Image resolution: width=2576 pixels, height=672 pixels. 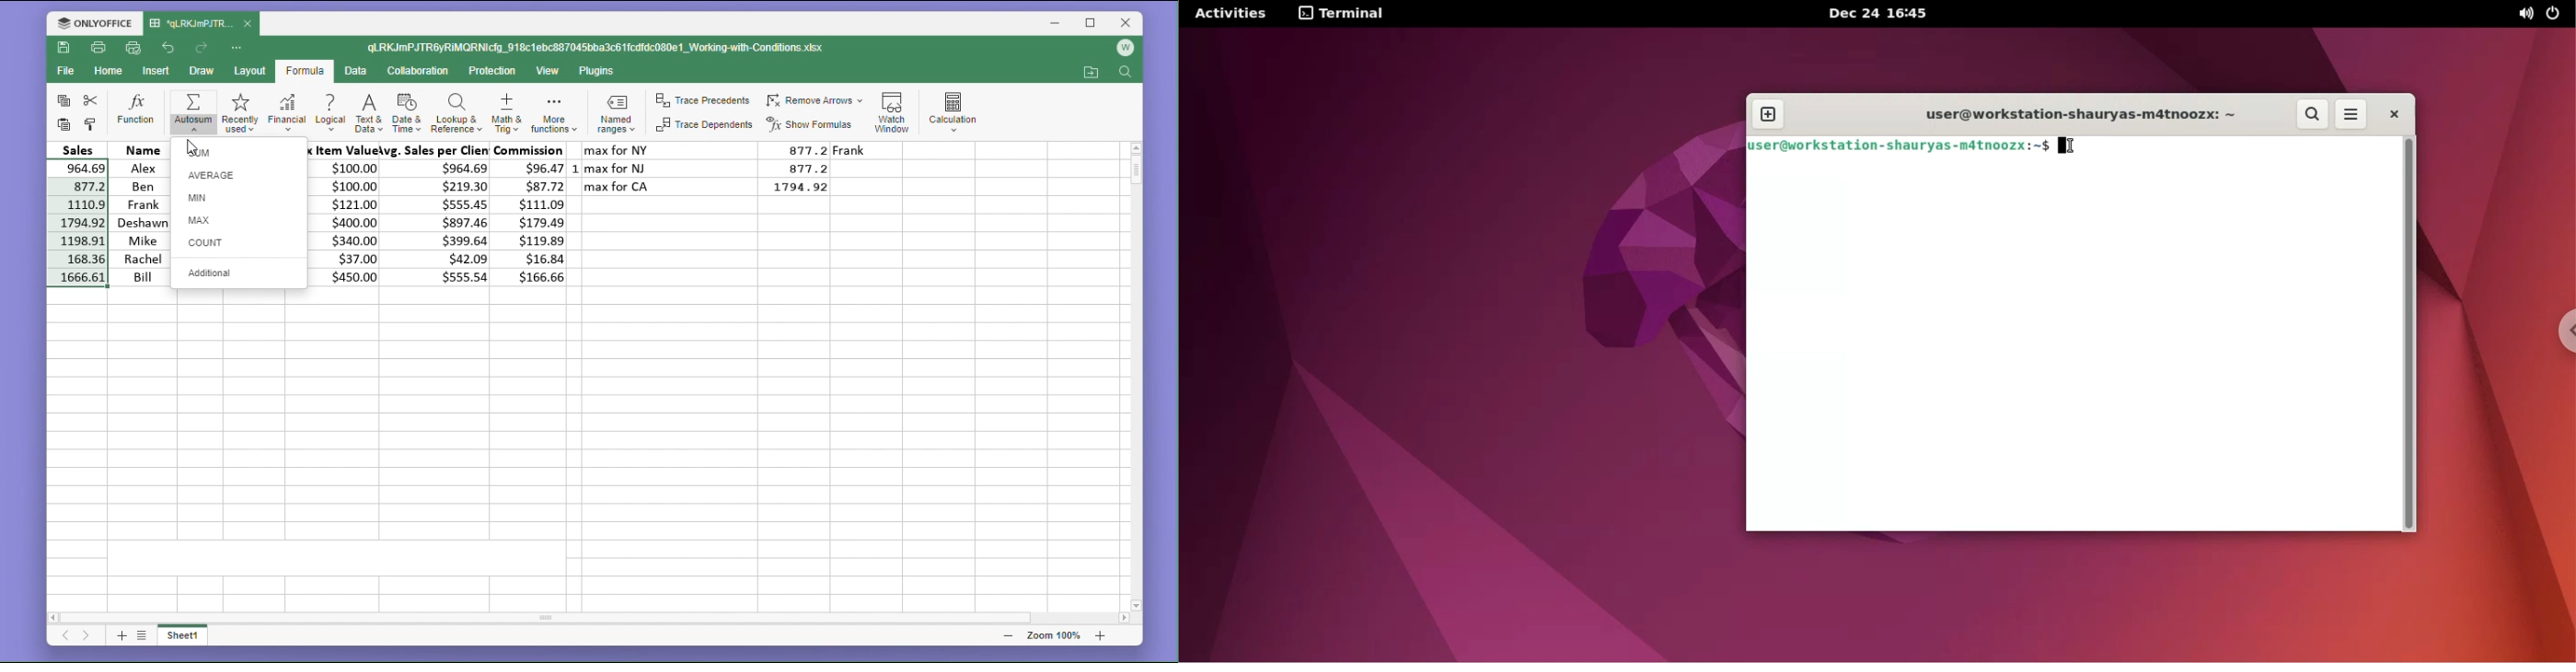 What do you see at coordinates (814, 98) in the screenshot?
I see `remove arrows` at bounding box center [814, 98].